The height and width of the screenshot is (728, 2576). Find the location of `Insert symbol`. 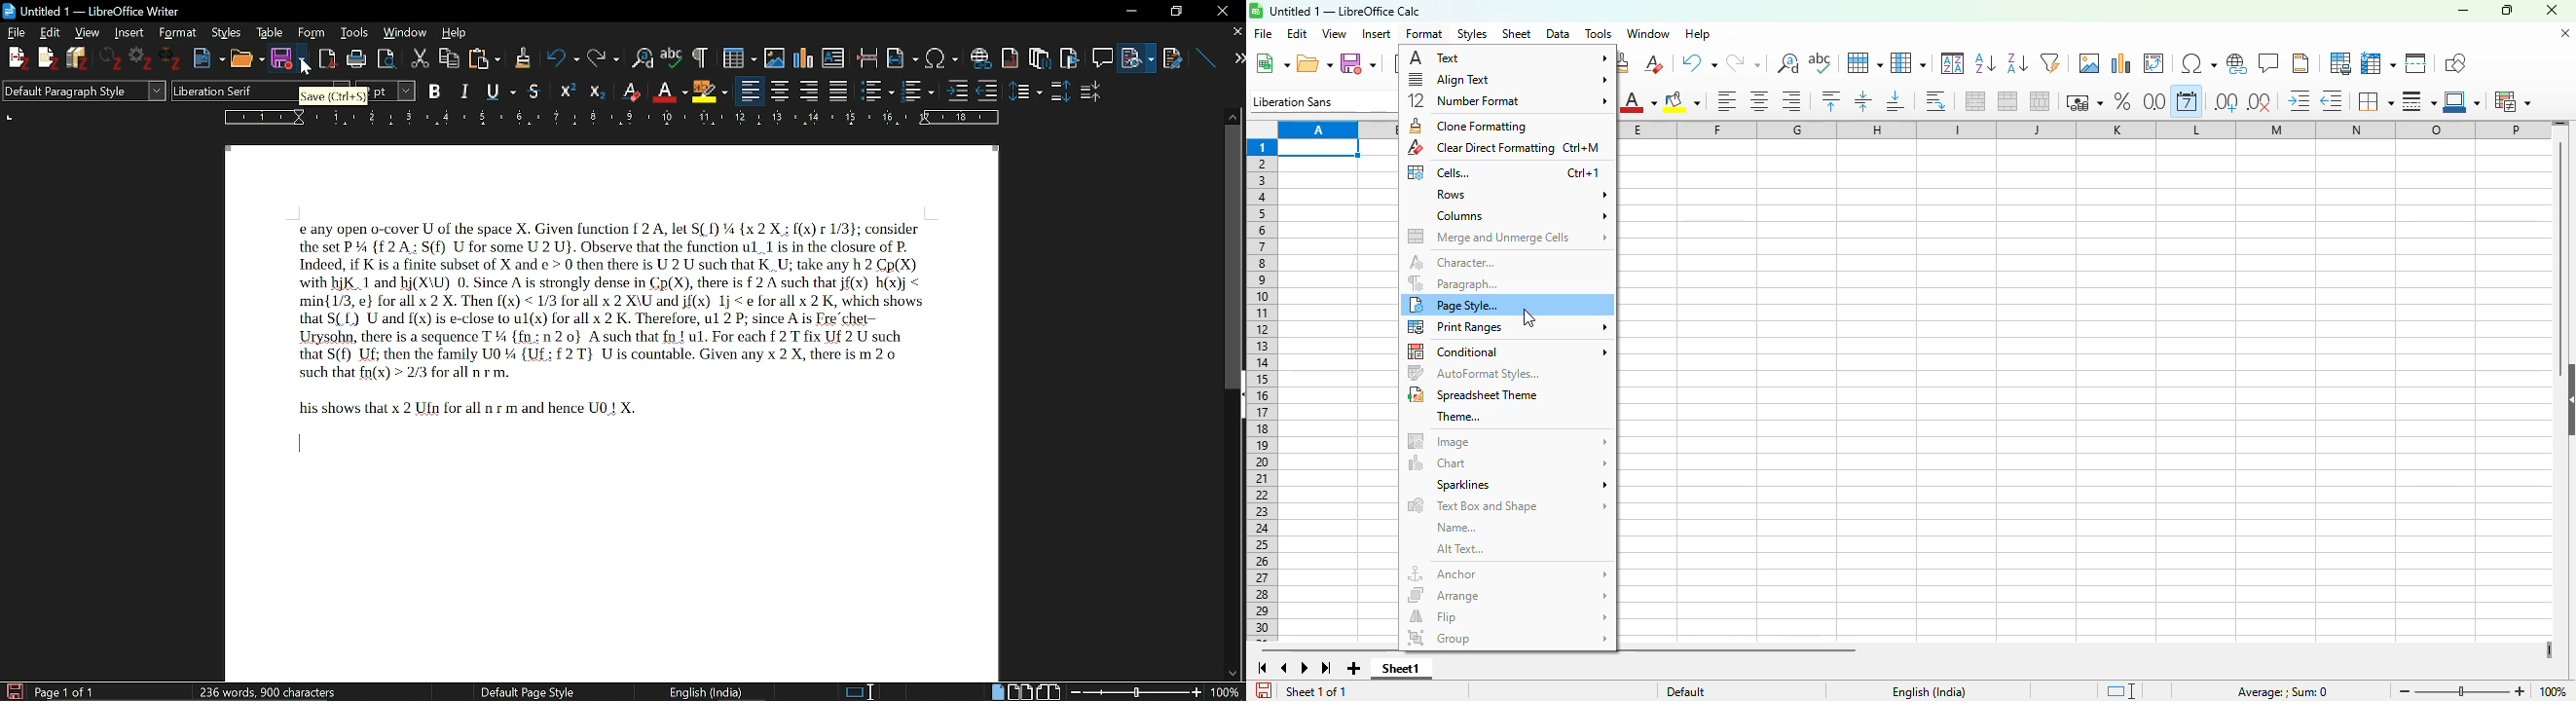

Insert symbol is located at coordinates (942, 56).